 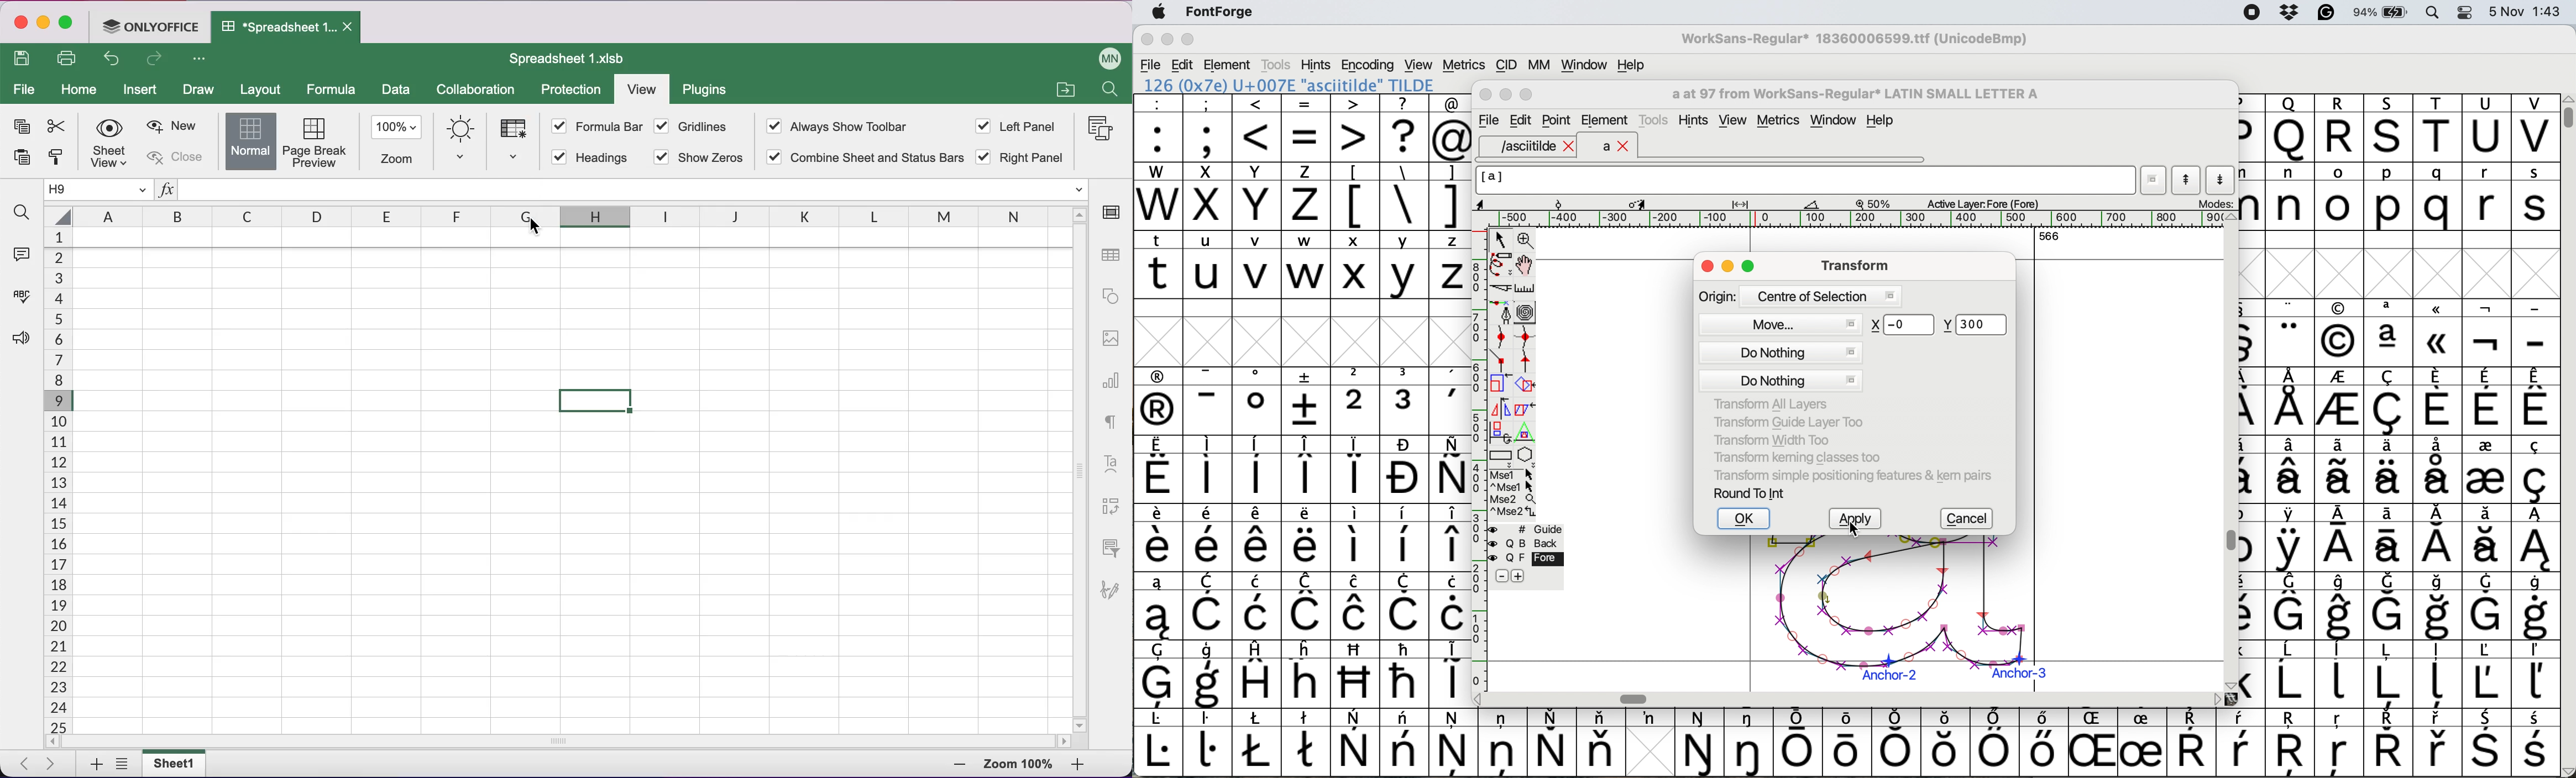 What do you see at coordinates (1729, 268) in the screenshot?
I see `minimise` at bounding box center [1729, 268].